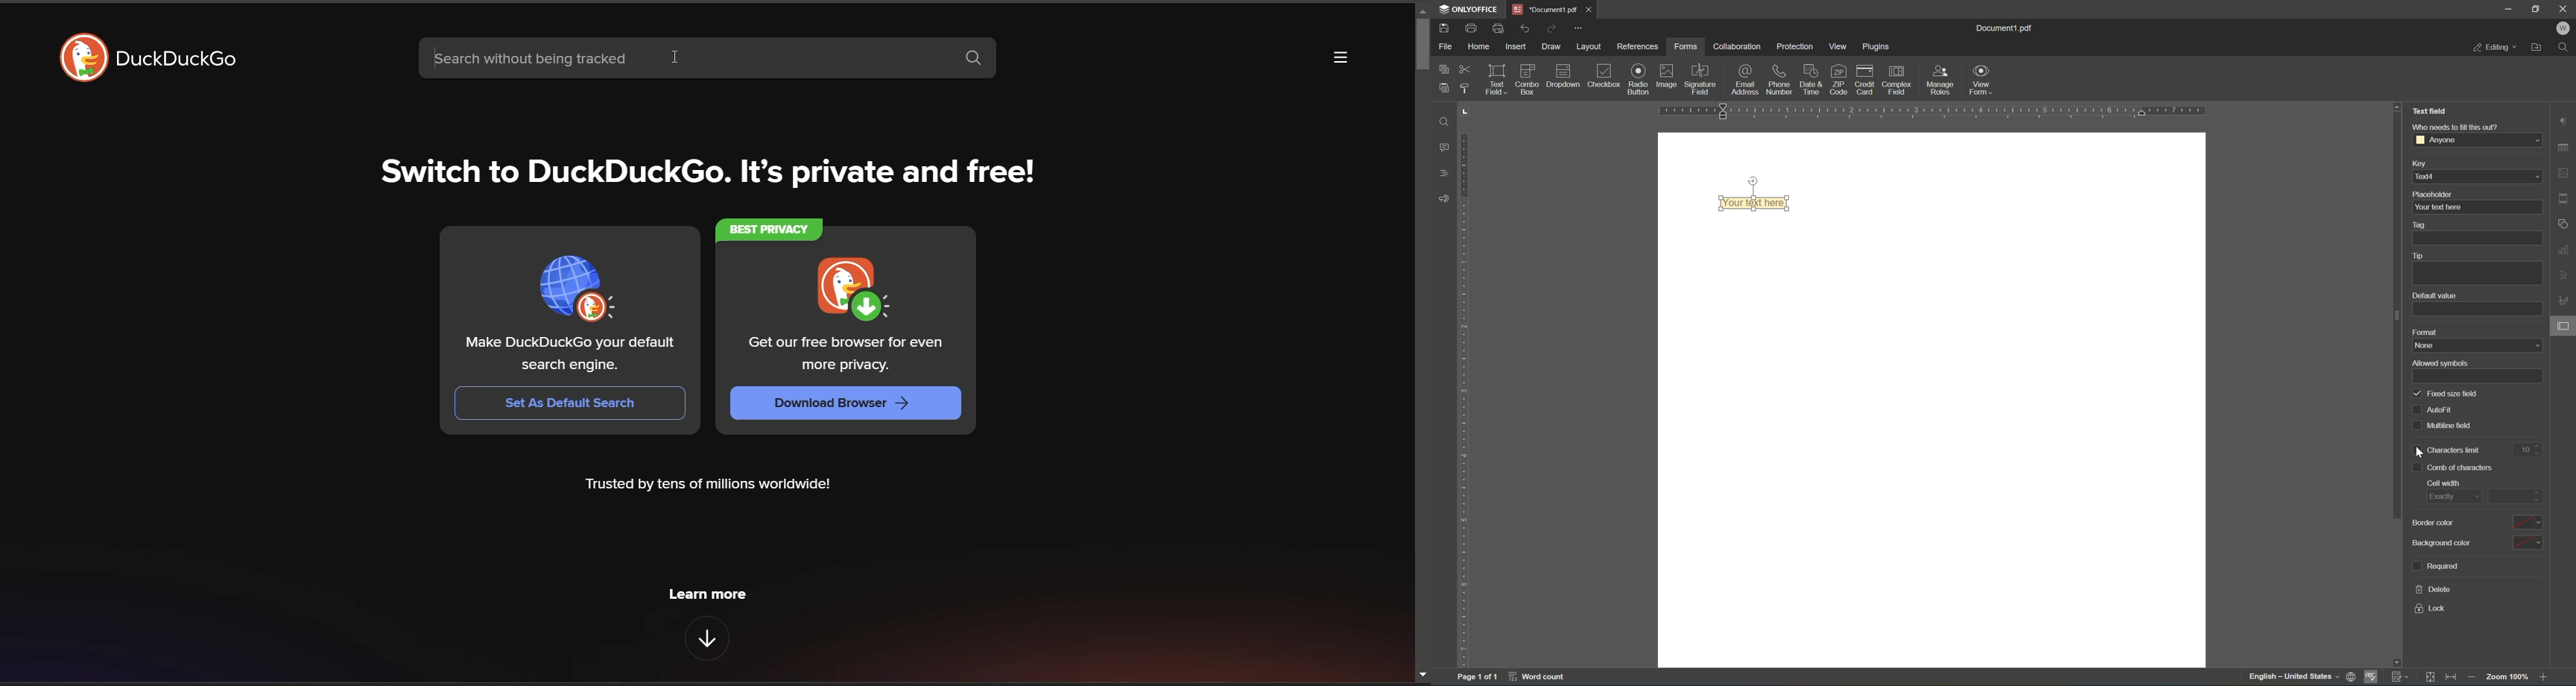  Describe the element at coordinates (1603, 77) in the screenshot. I see `checkbox` at that location.